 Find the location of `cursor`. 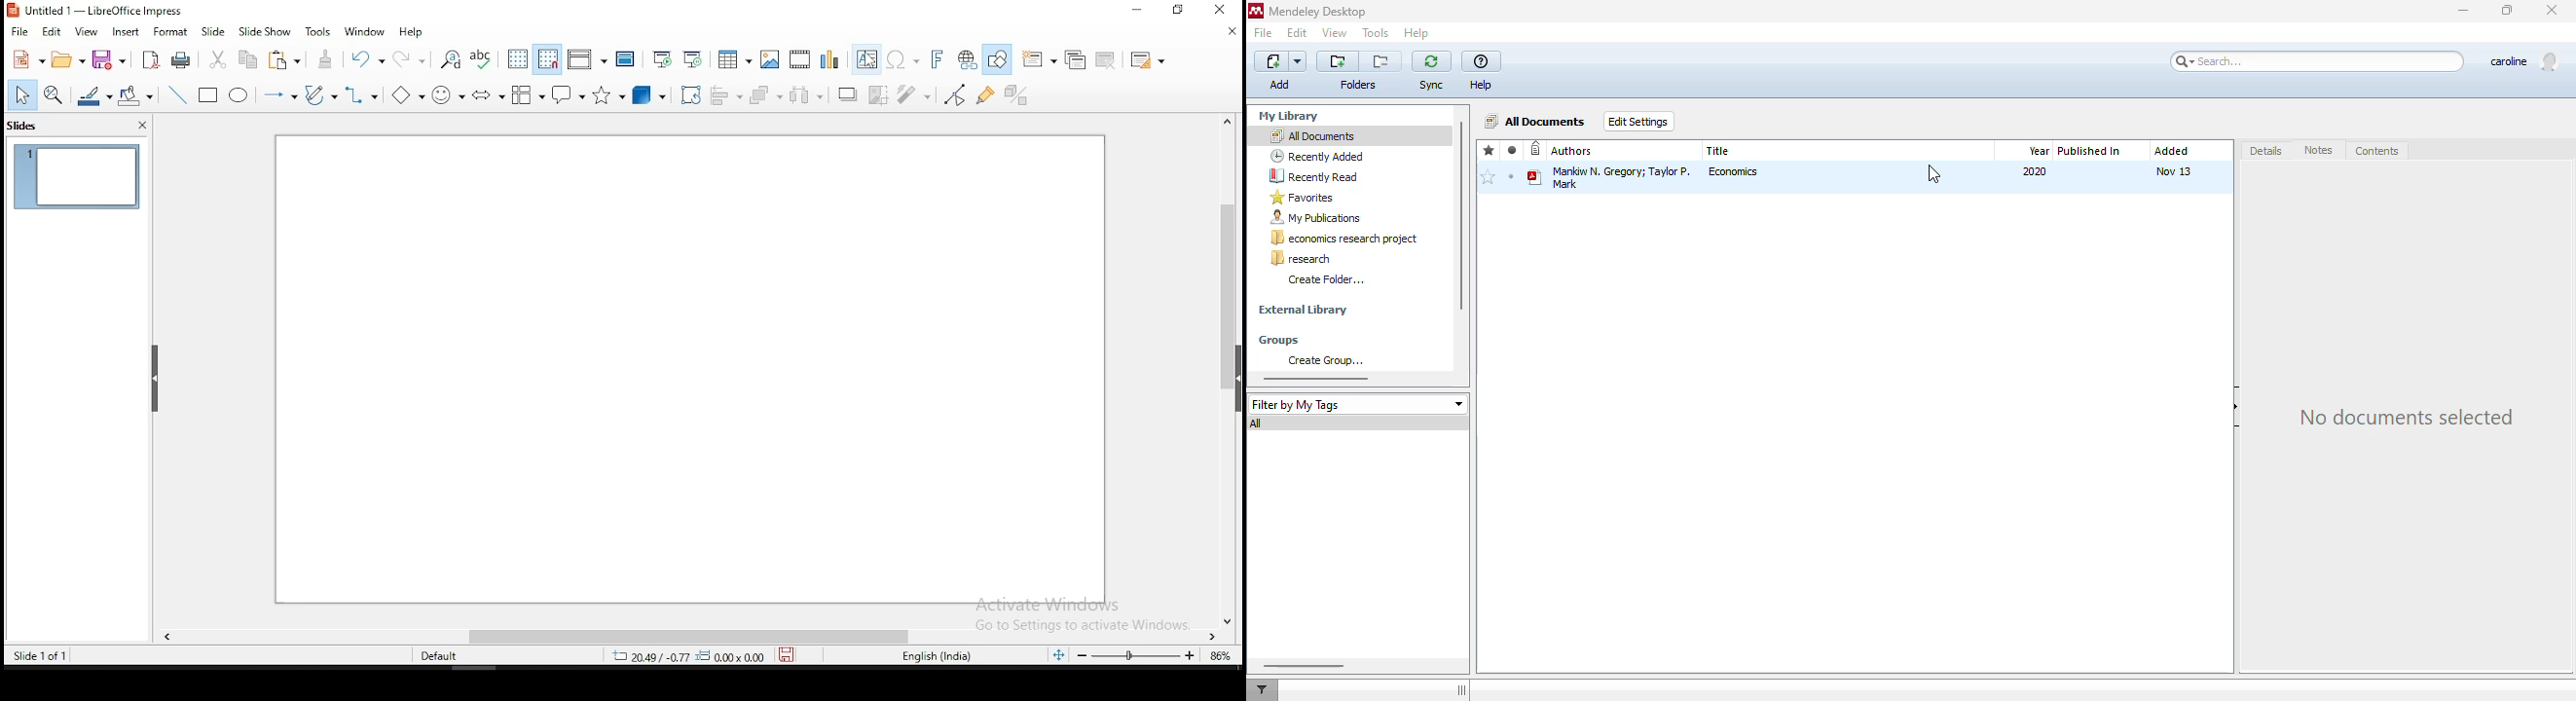

cursor is located at coordinates (1933, 174).